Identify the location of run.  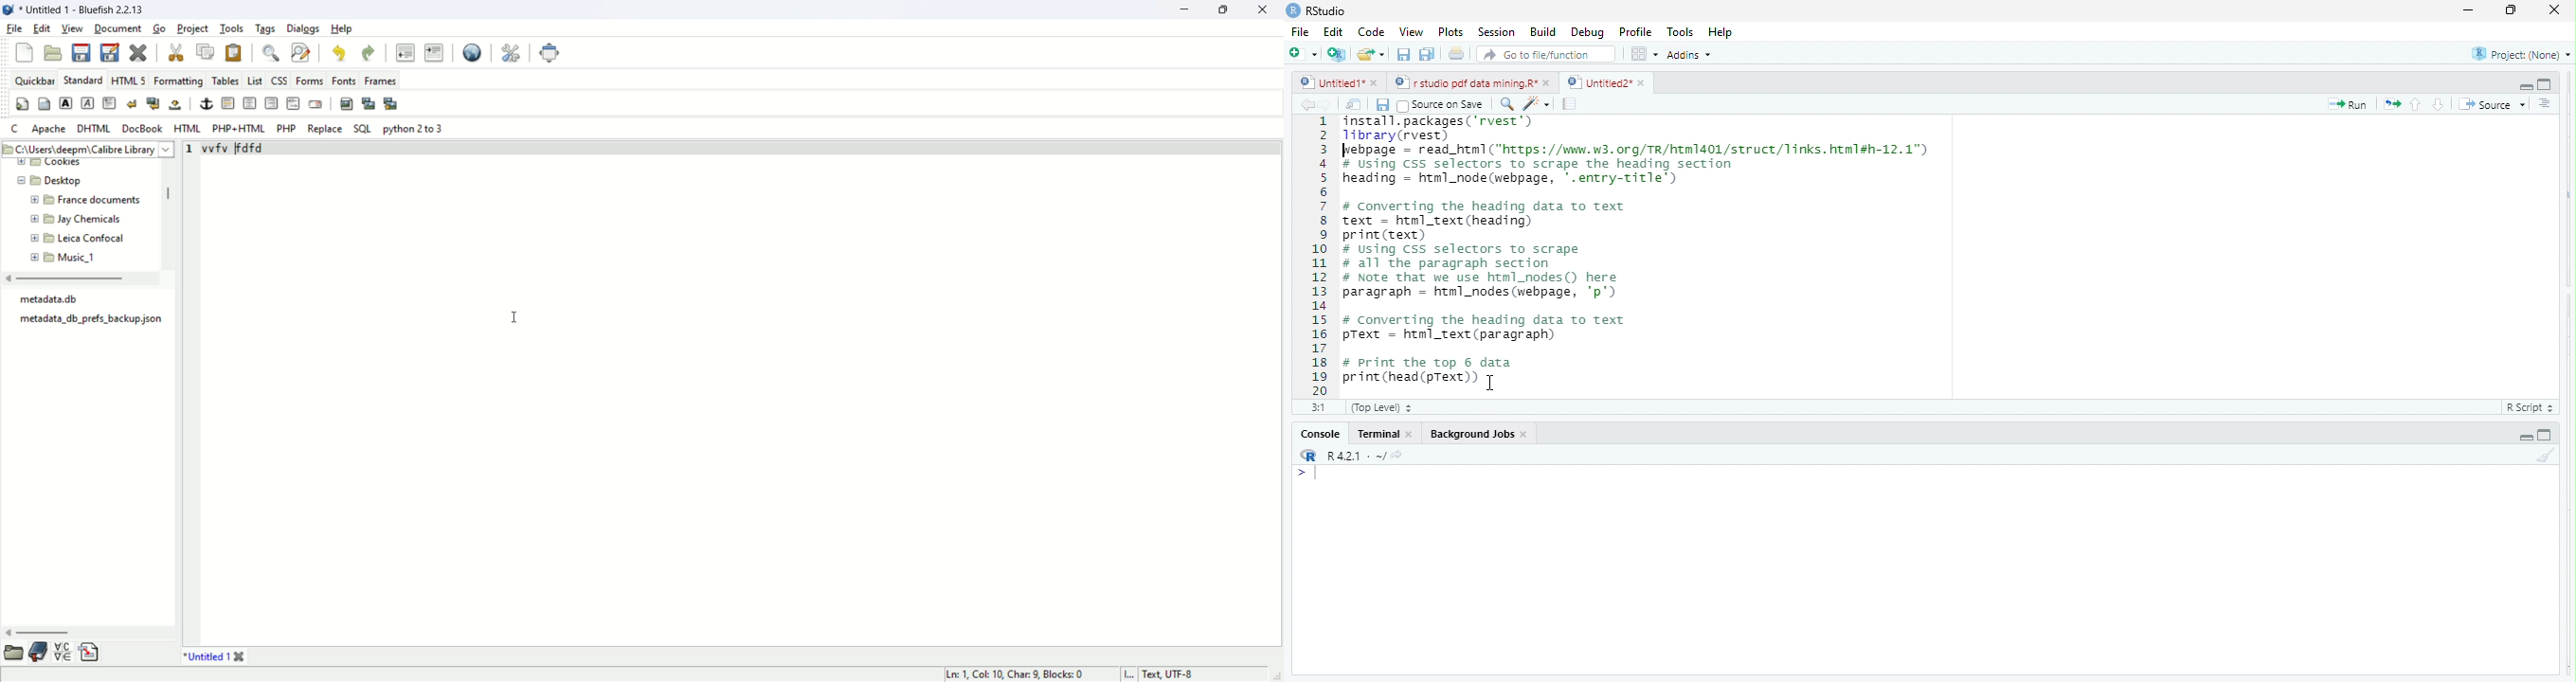
(2349, 105).